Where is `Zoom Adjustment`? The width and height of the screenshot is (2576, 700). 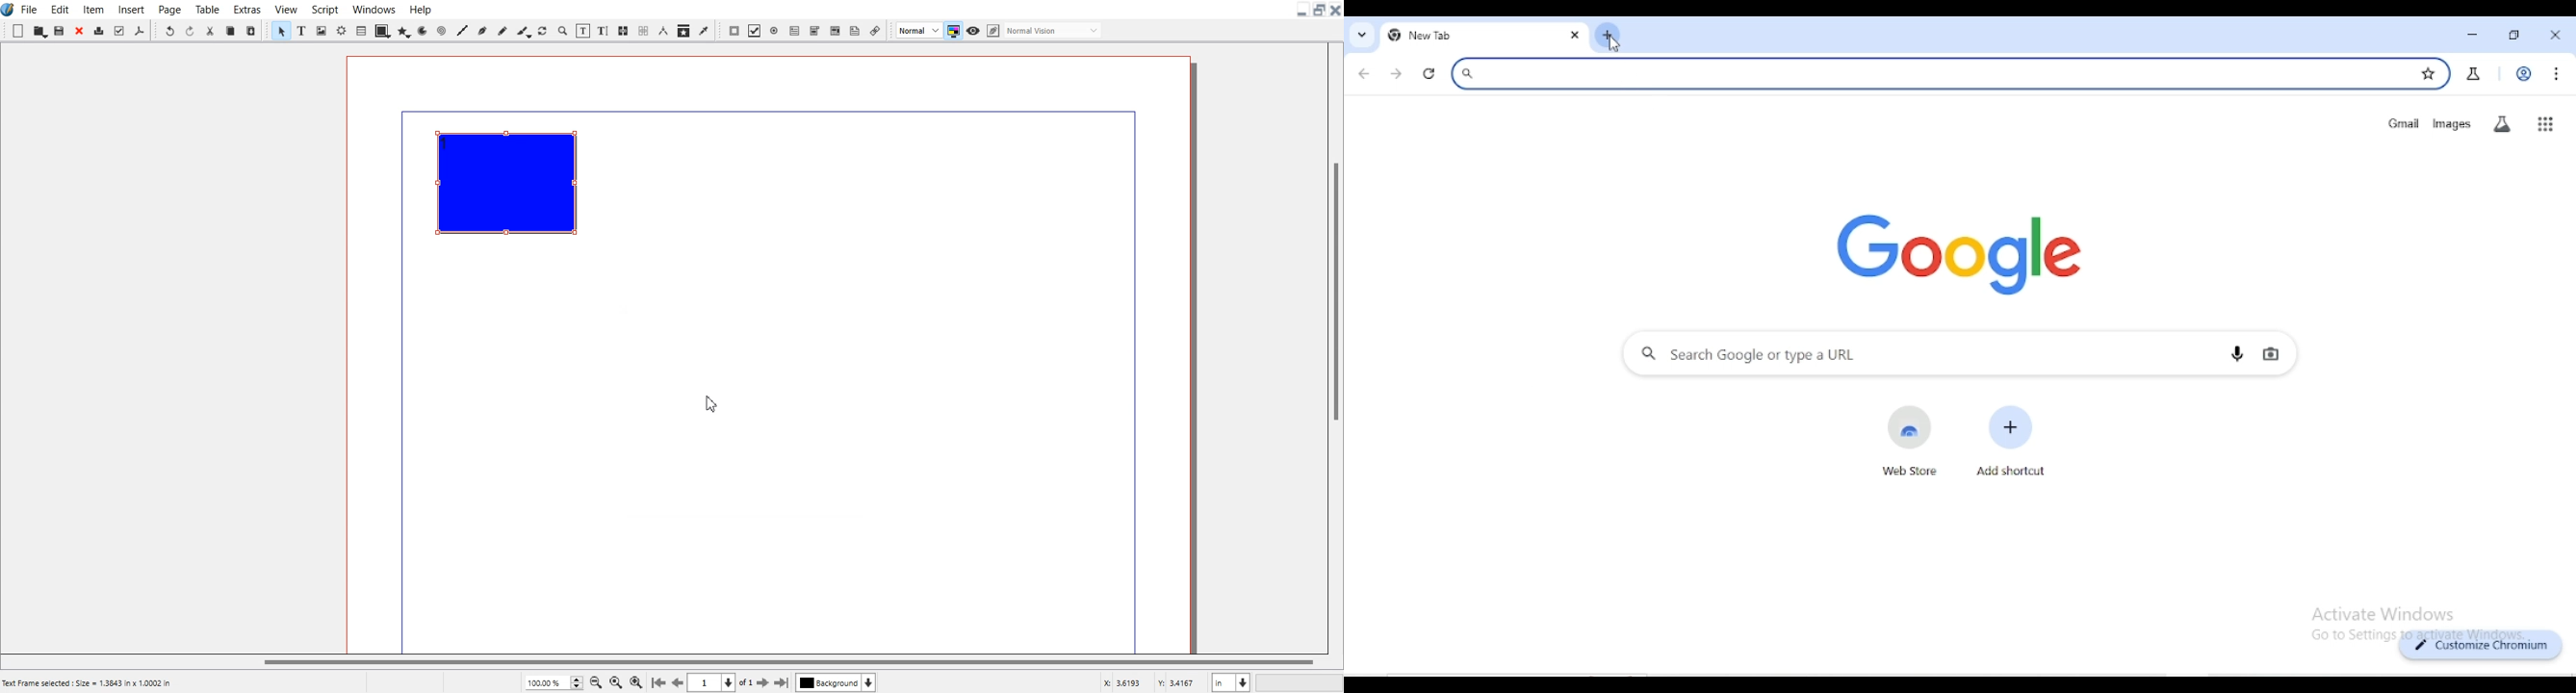 Zoom Adjustment is located at coordinates (553, 682).